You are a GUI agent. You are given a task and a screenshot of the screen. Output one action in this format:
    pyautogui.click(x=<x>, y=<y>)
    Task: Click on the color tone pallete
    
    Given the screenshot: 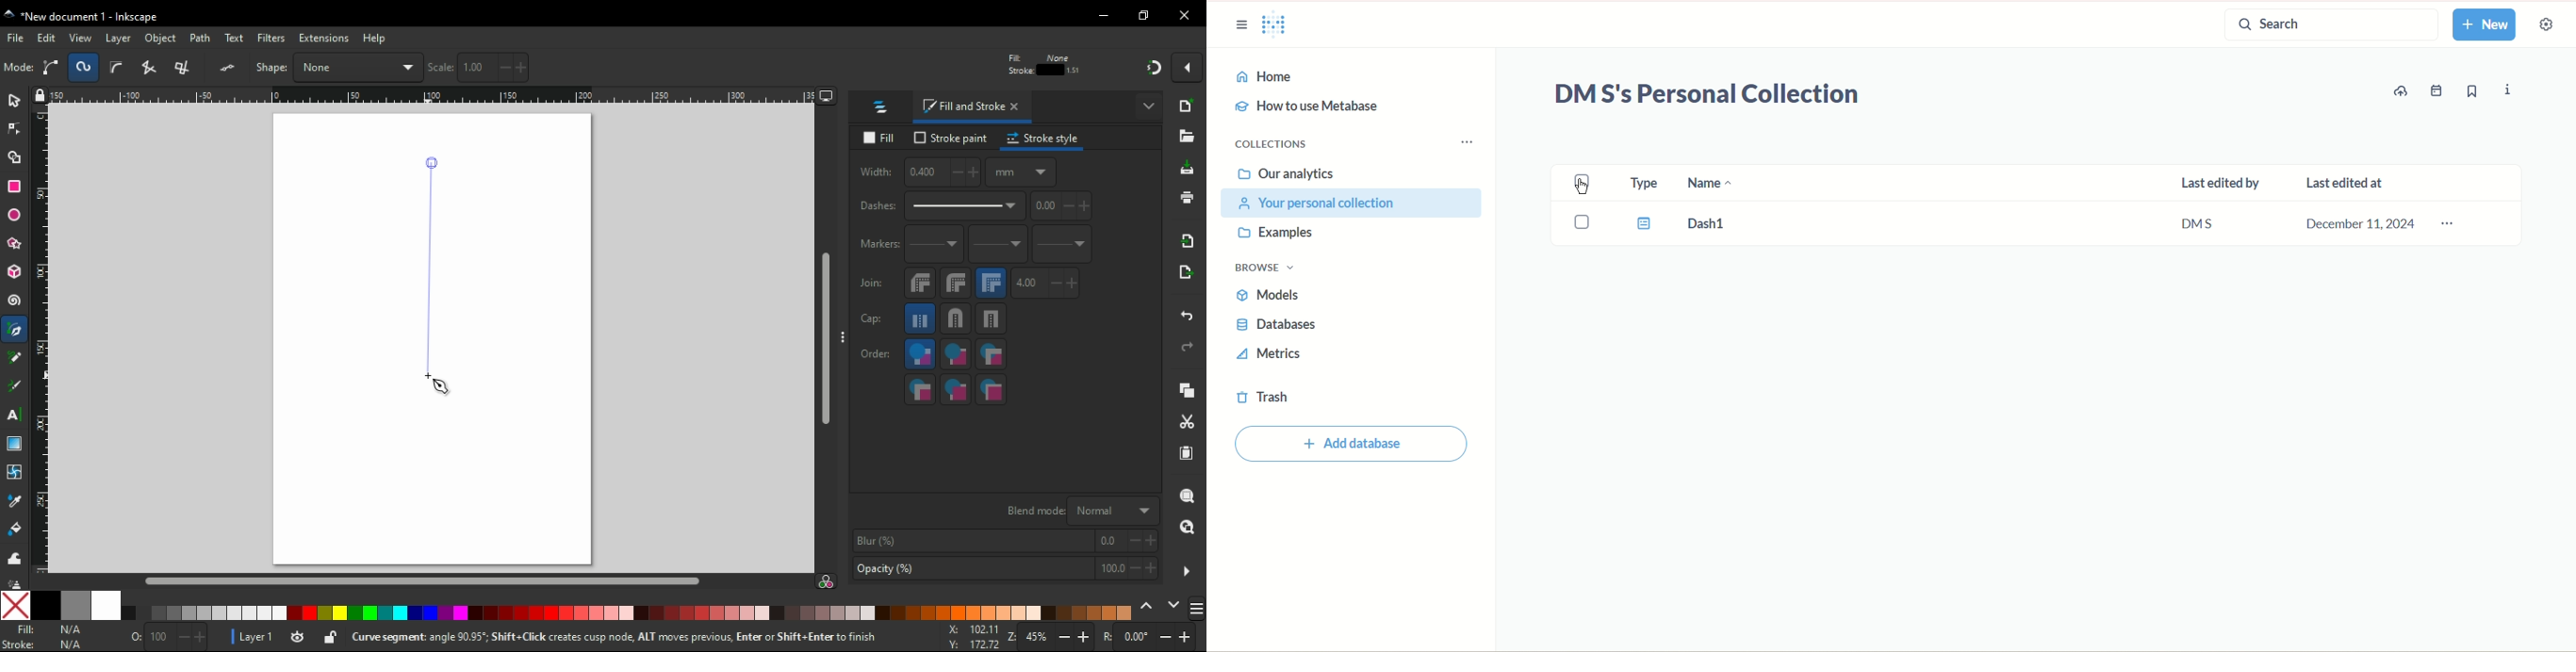 What is the action you would take?
    pyautogui.click(x=717, y=612)
    